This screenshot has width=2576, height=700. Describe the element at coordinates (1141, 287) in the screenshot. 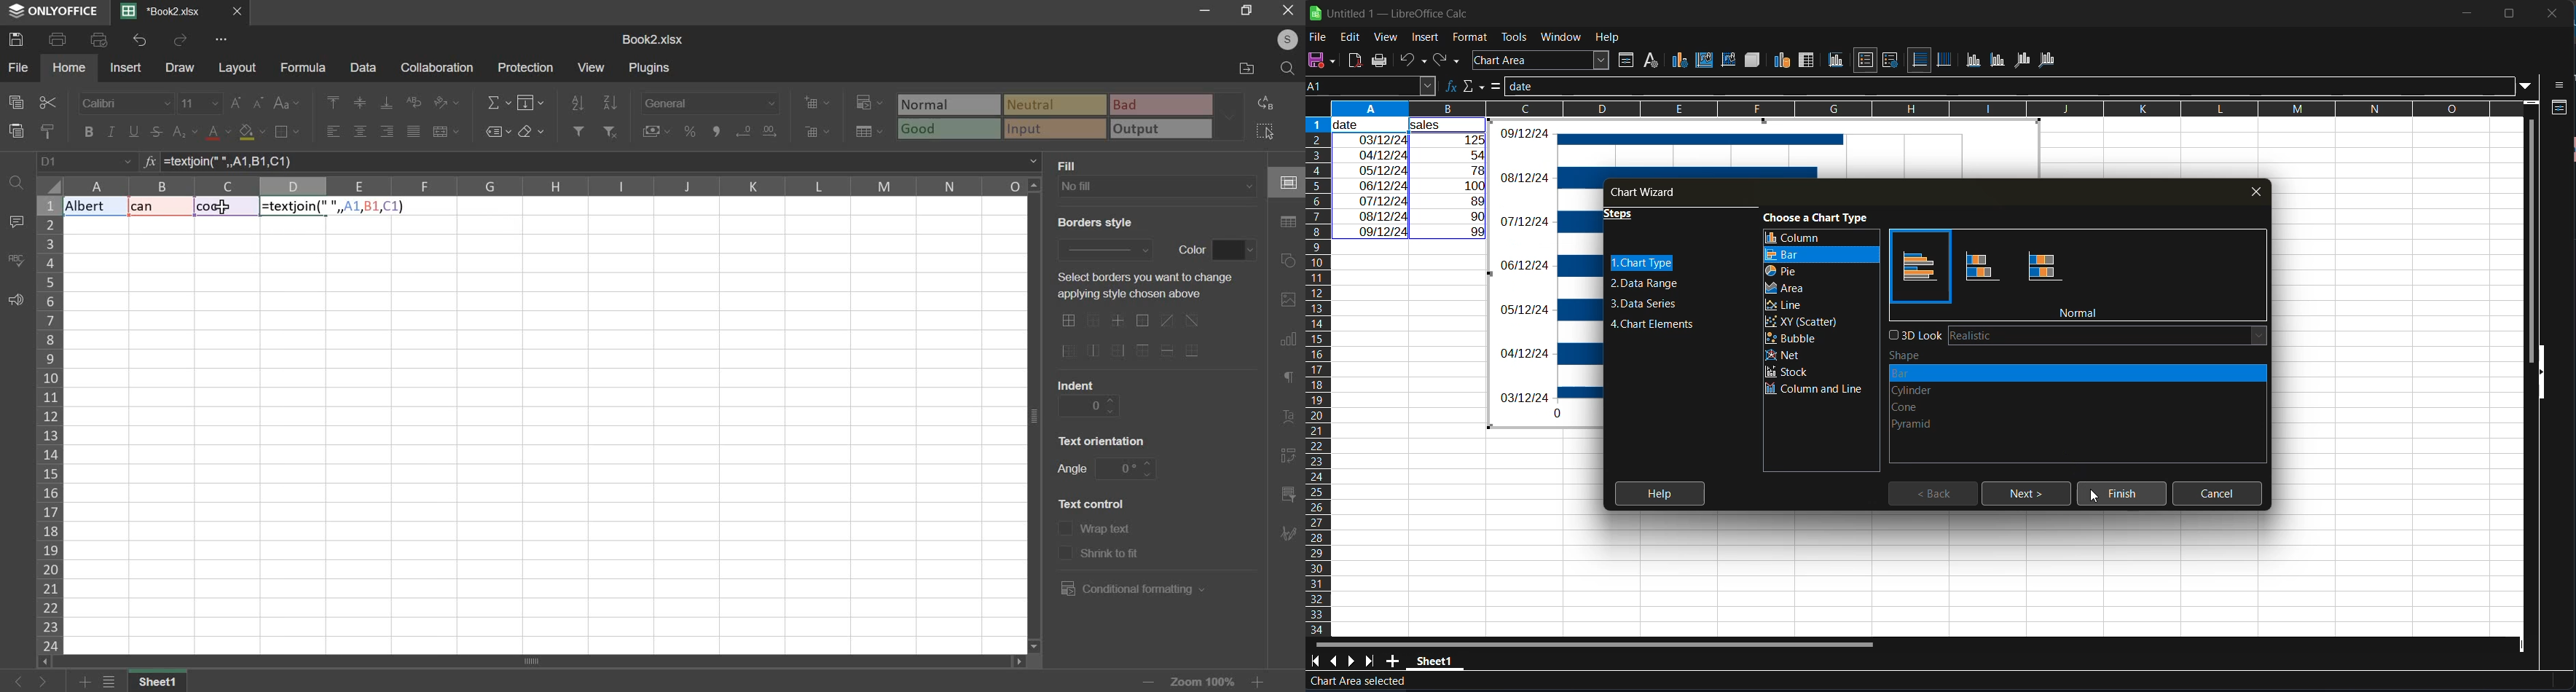

I see `text` at that location.